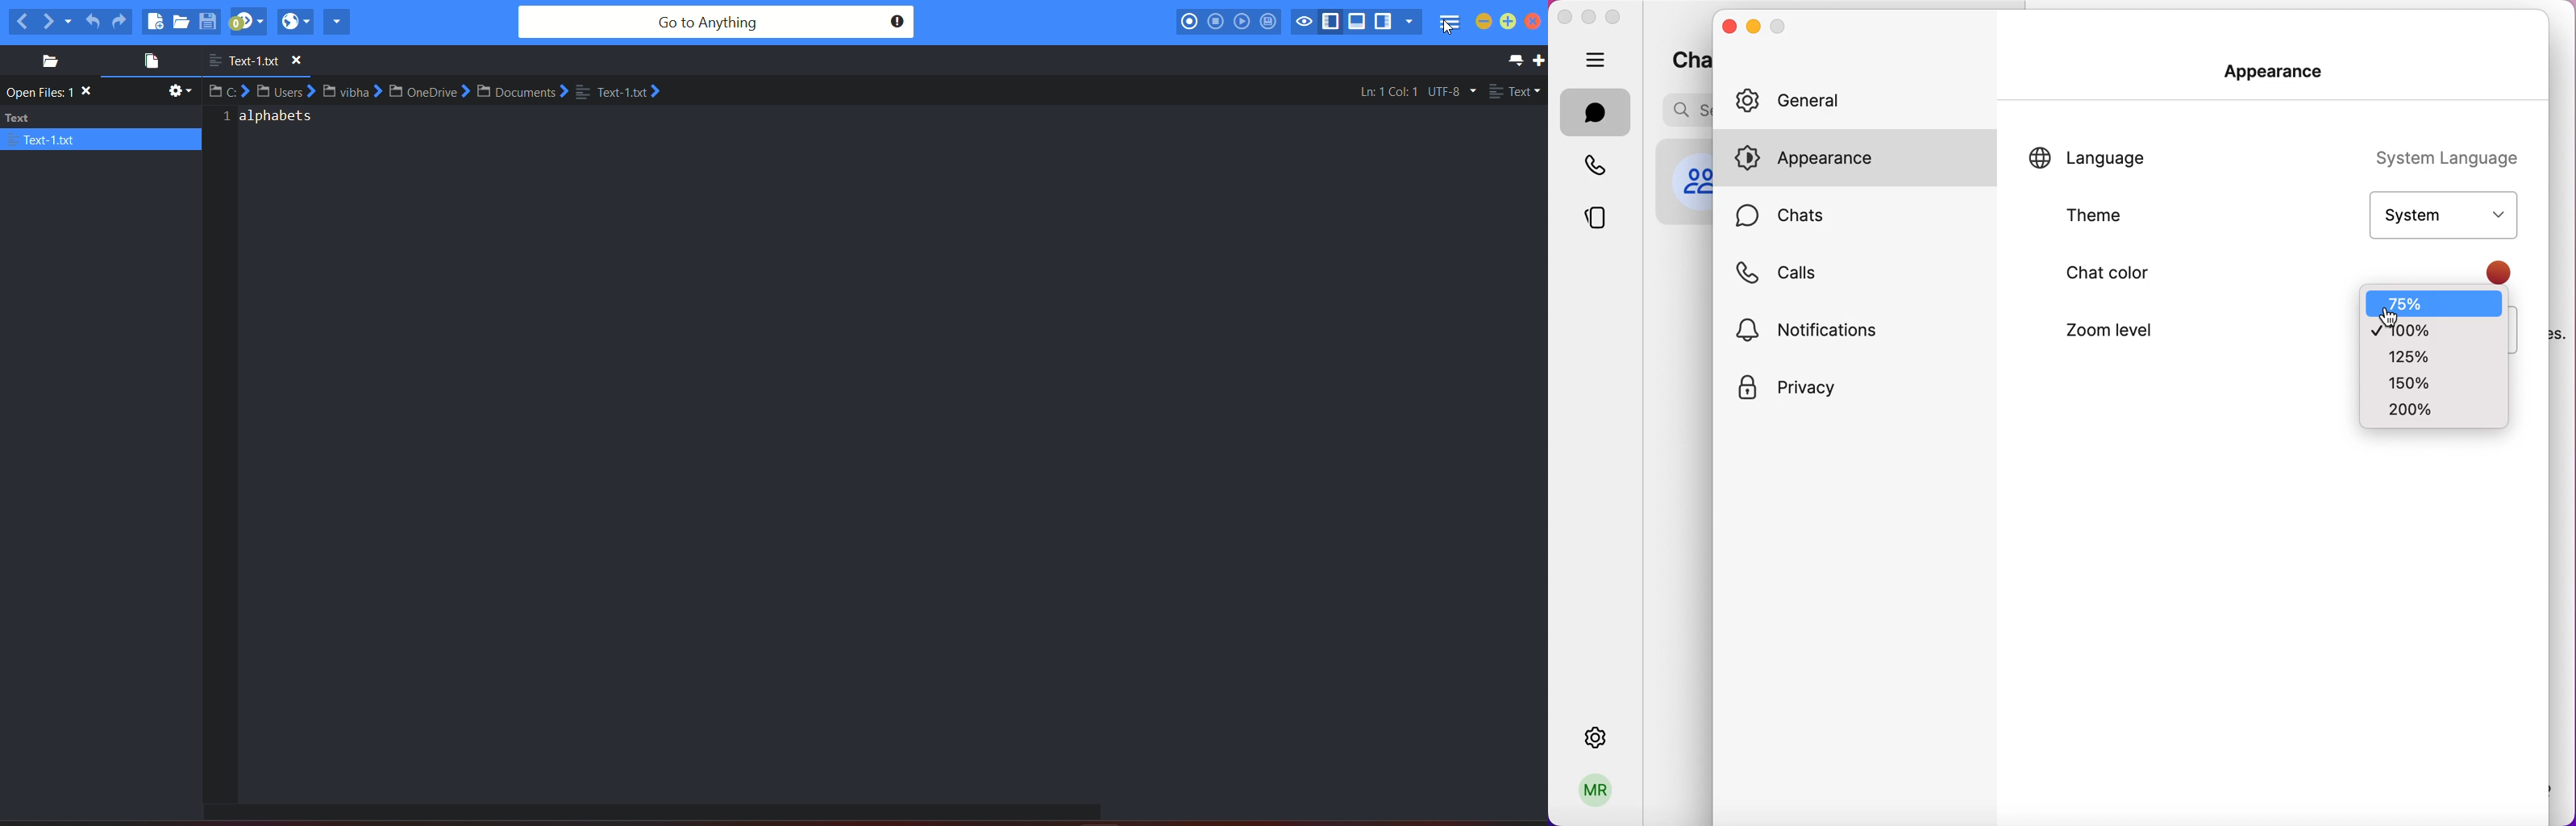  I want to click on profile picture, so click(1693, 182).